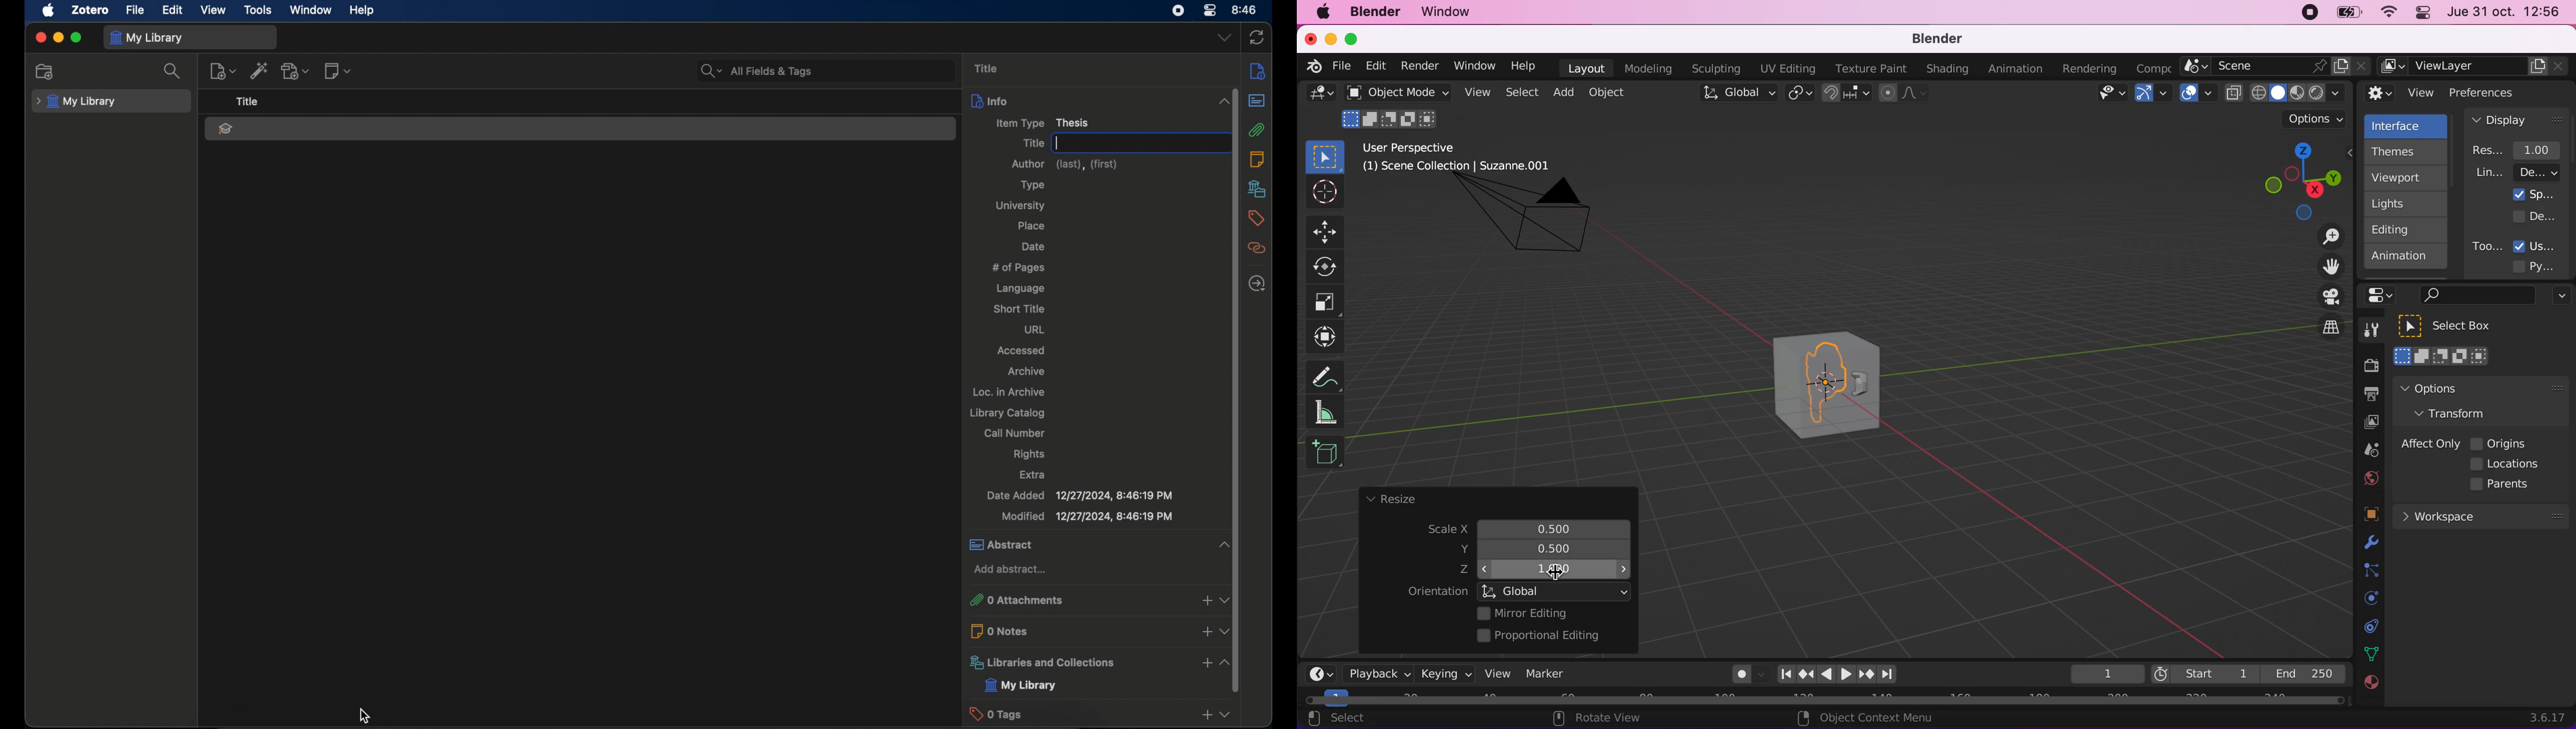 The image size is (2576, 756). Describe the element at coordinates (76, 38) in the screenshot. I see `maximize` at that location.